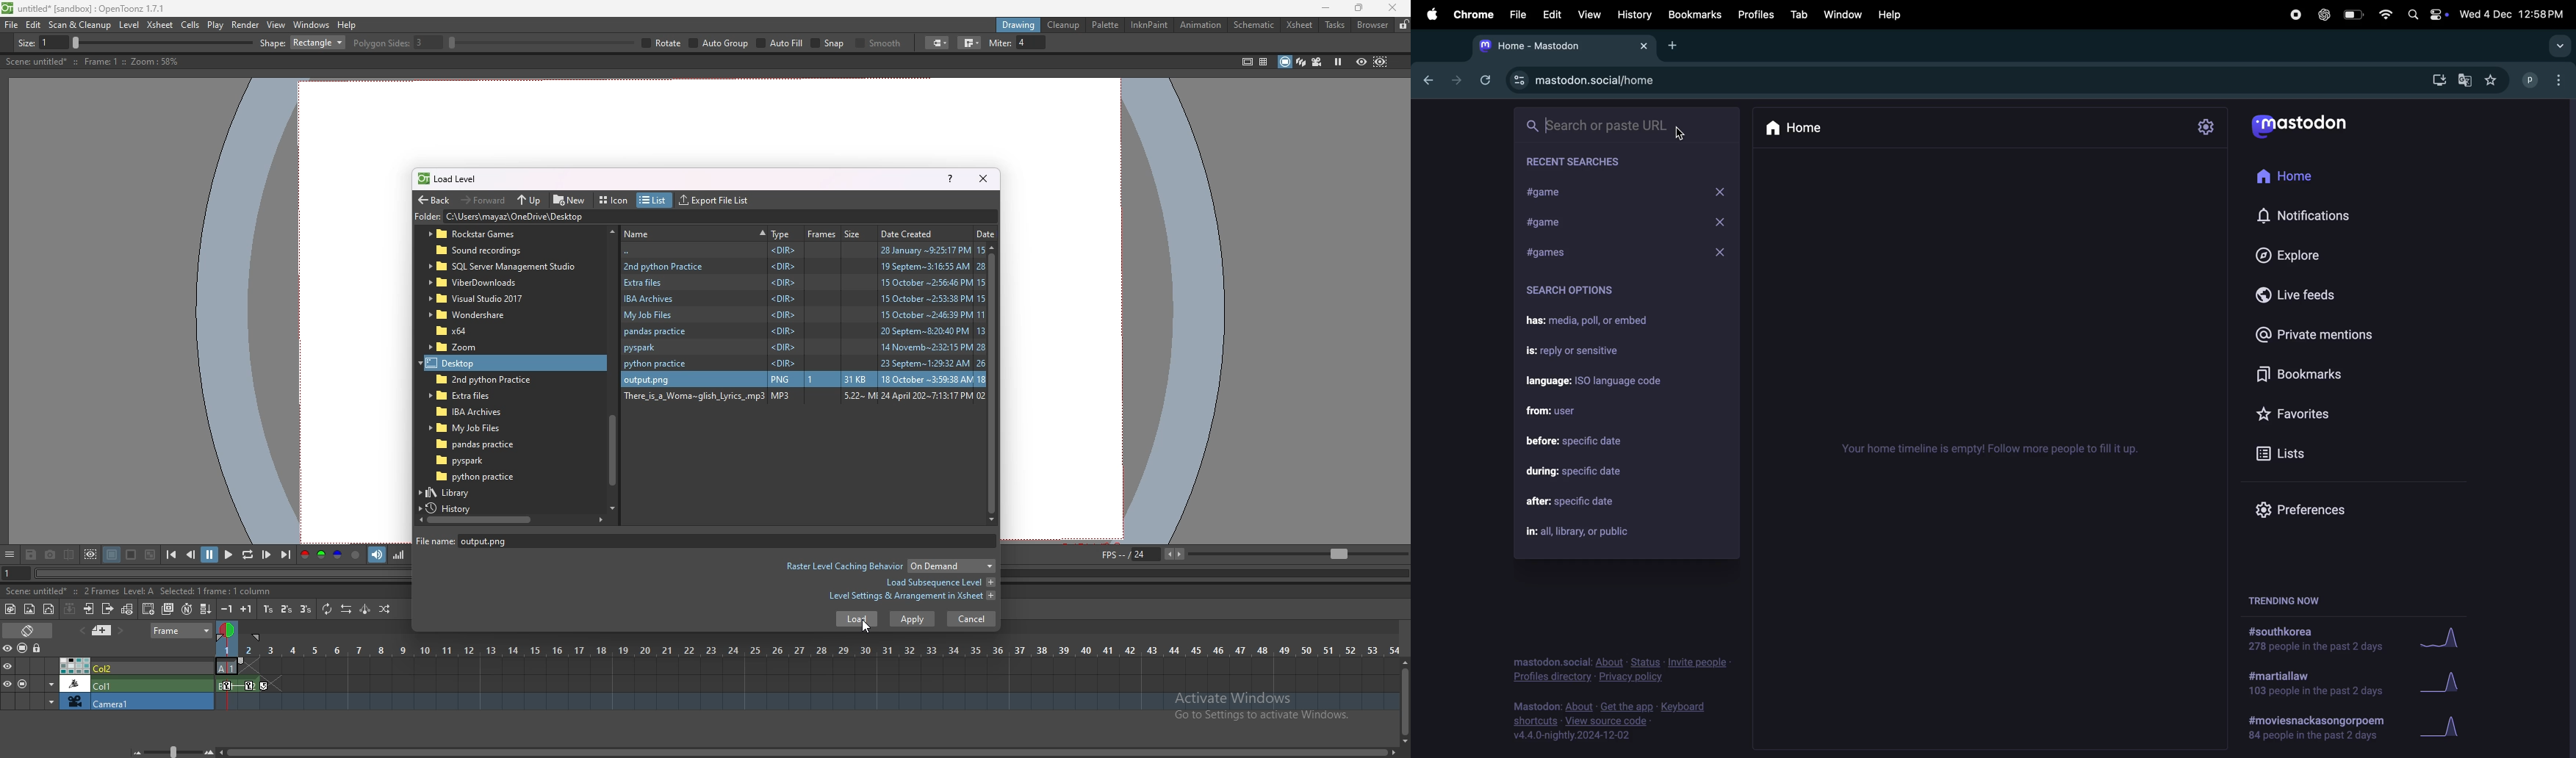  Describe the element at coordinates (1228, 43) in the screenshot. I see `join` at that location.